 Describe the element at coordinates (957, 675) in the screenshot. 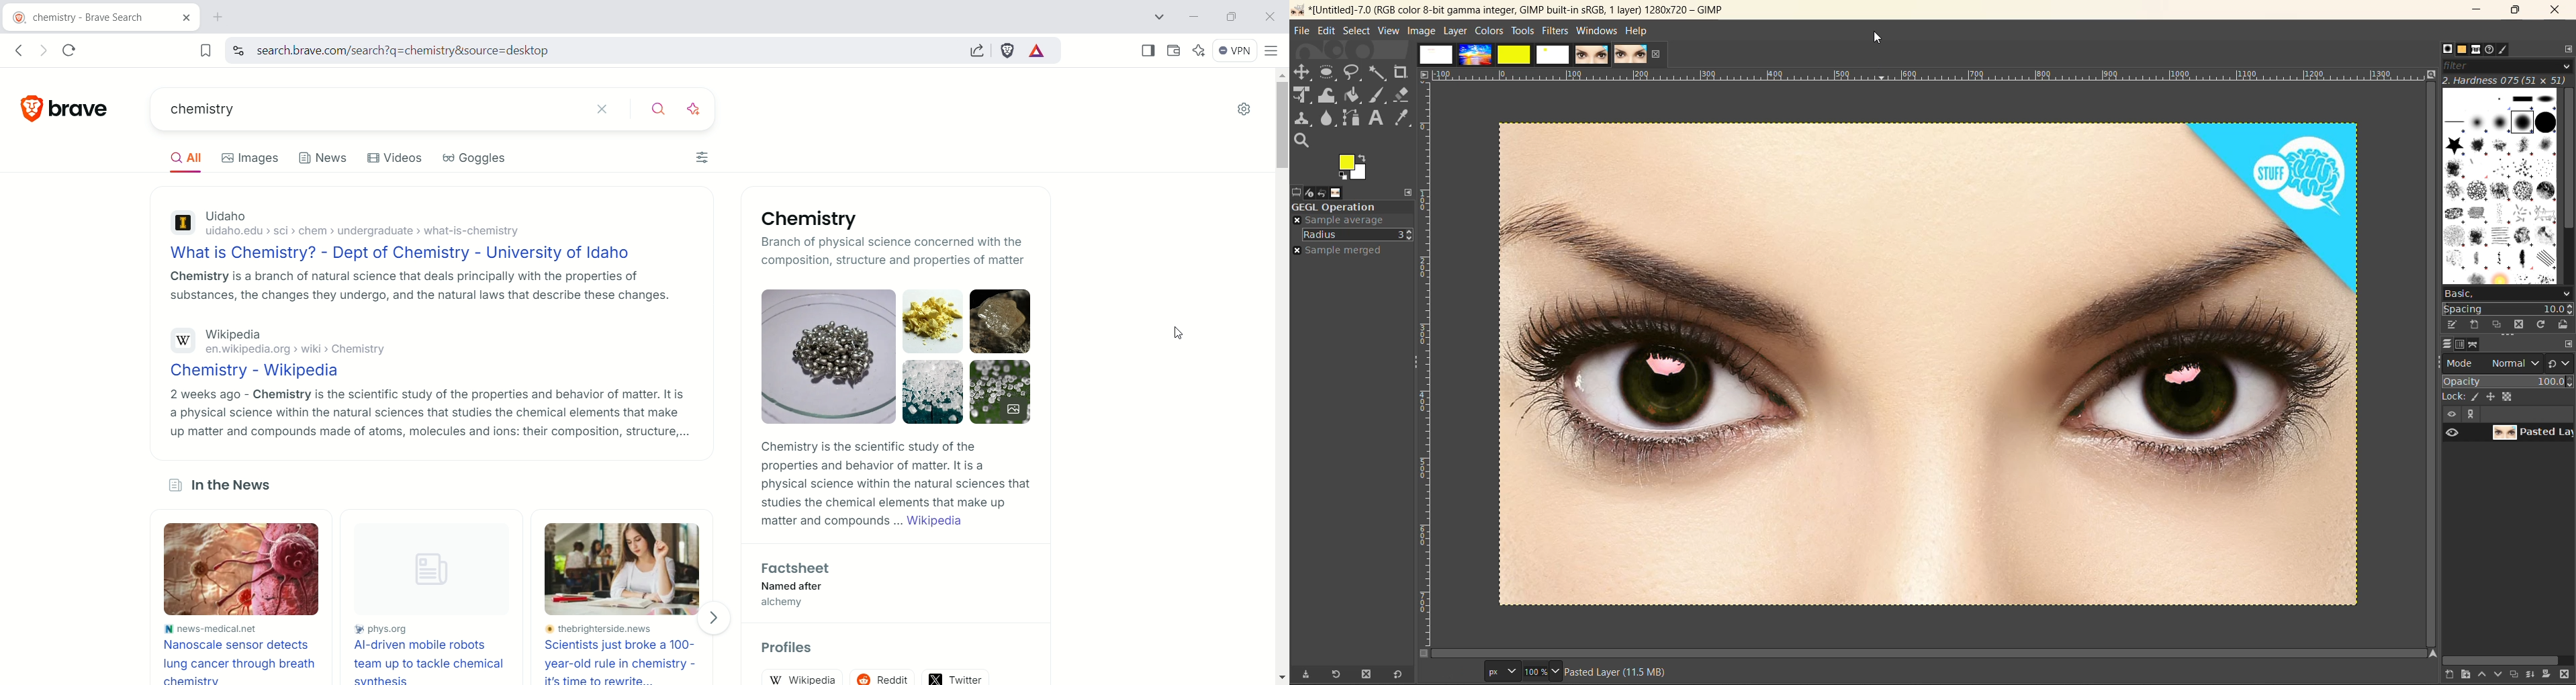

I see `twitter` at that location.